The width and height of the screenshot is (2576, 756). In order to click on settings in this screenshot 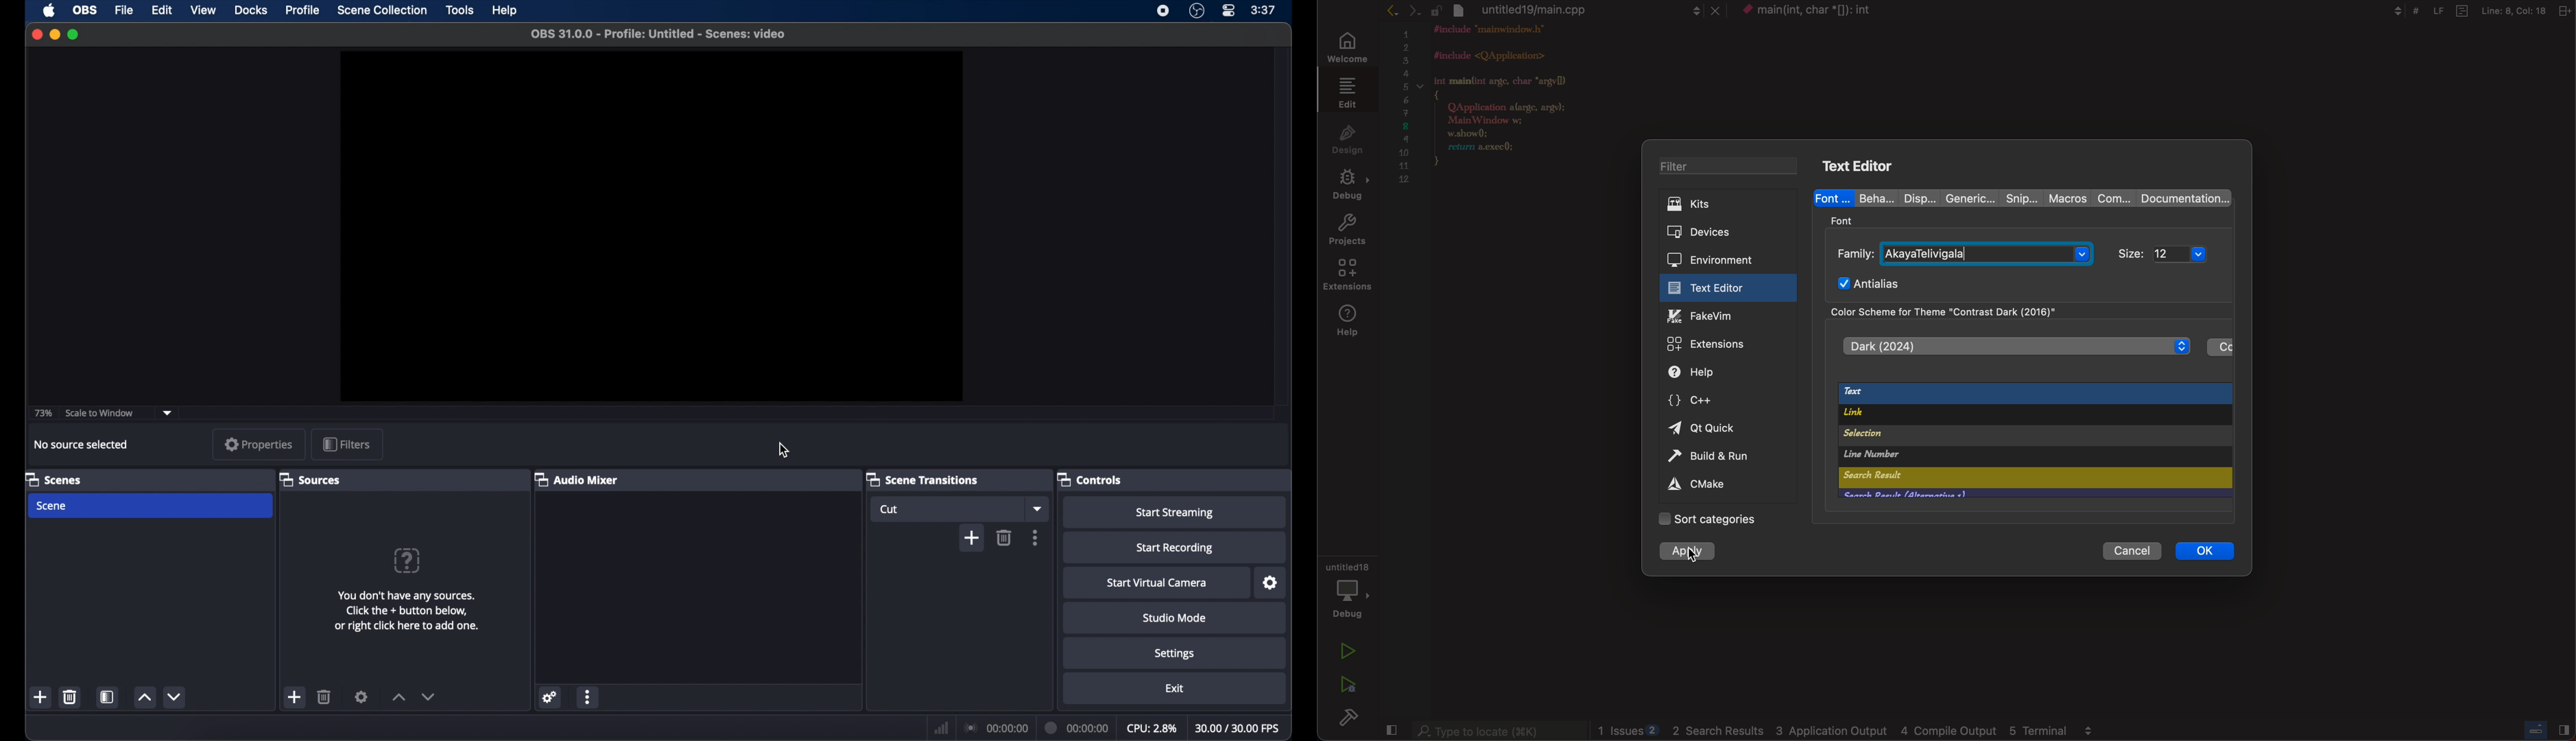, I will do `click(1174, 654)`.